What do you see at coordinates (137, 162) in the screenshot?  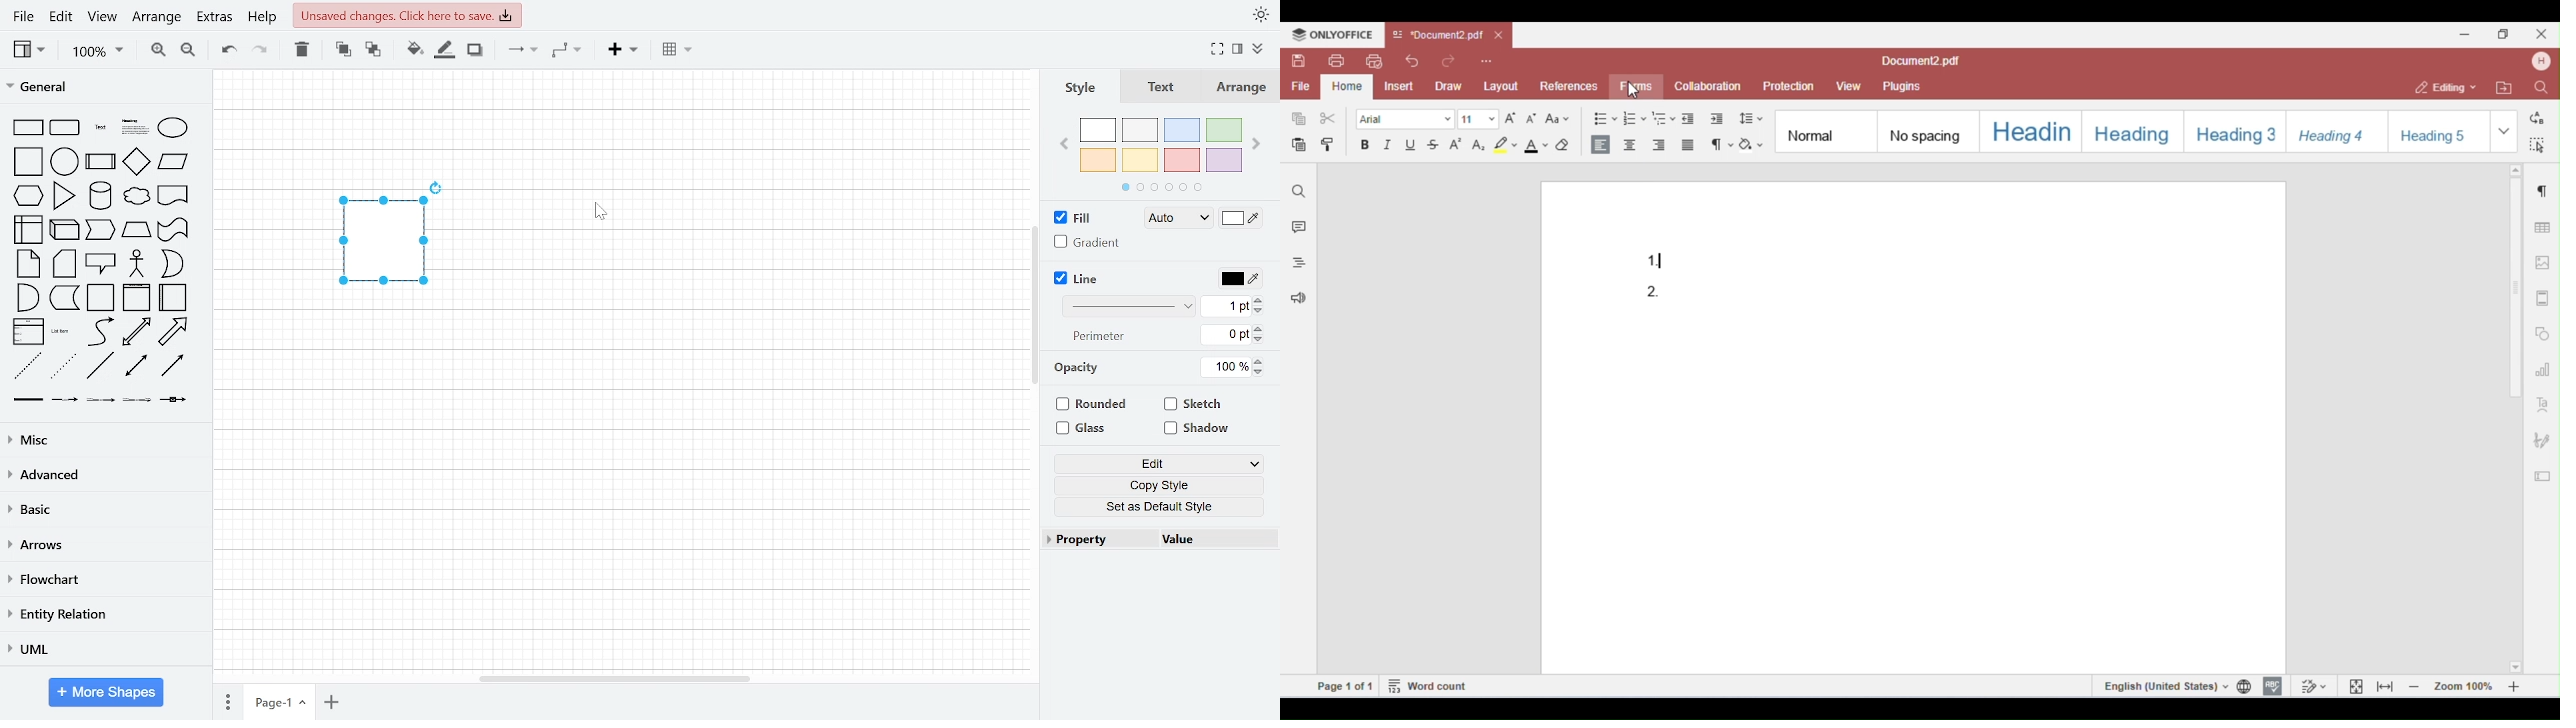 I see `diamond` at bounding box center [137, 162].